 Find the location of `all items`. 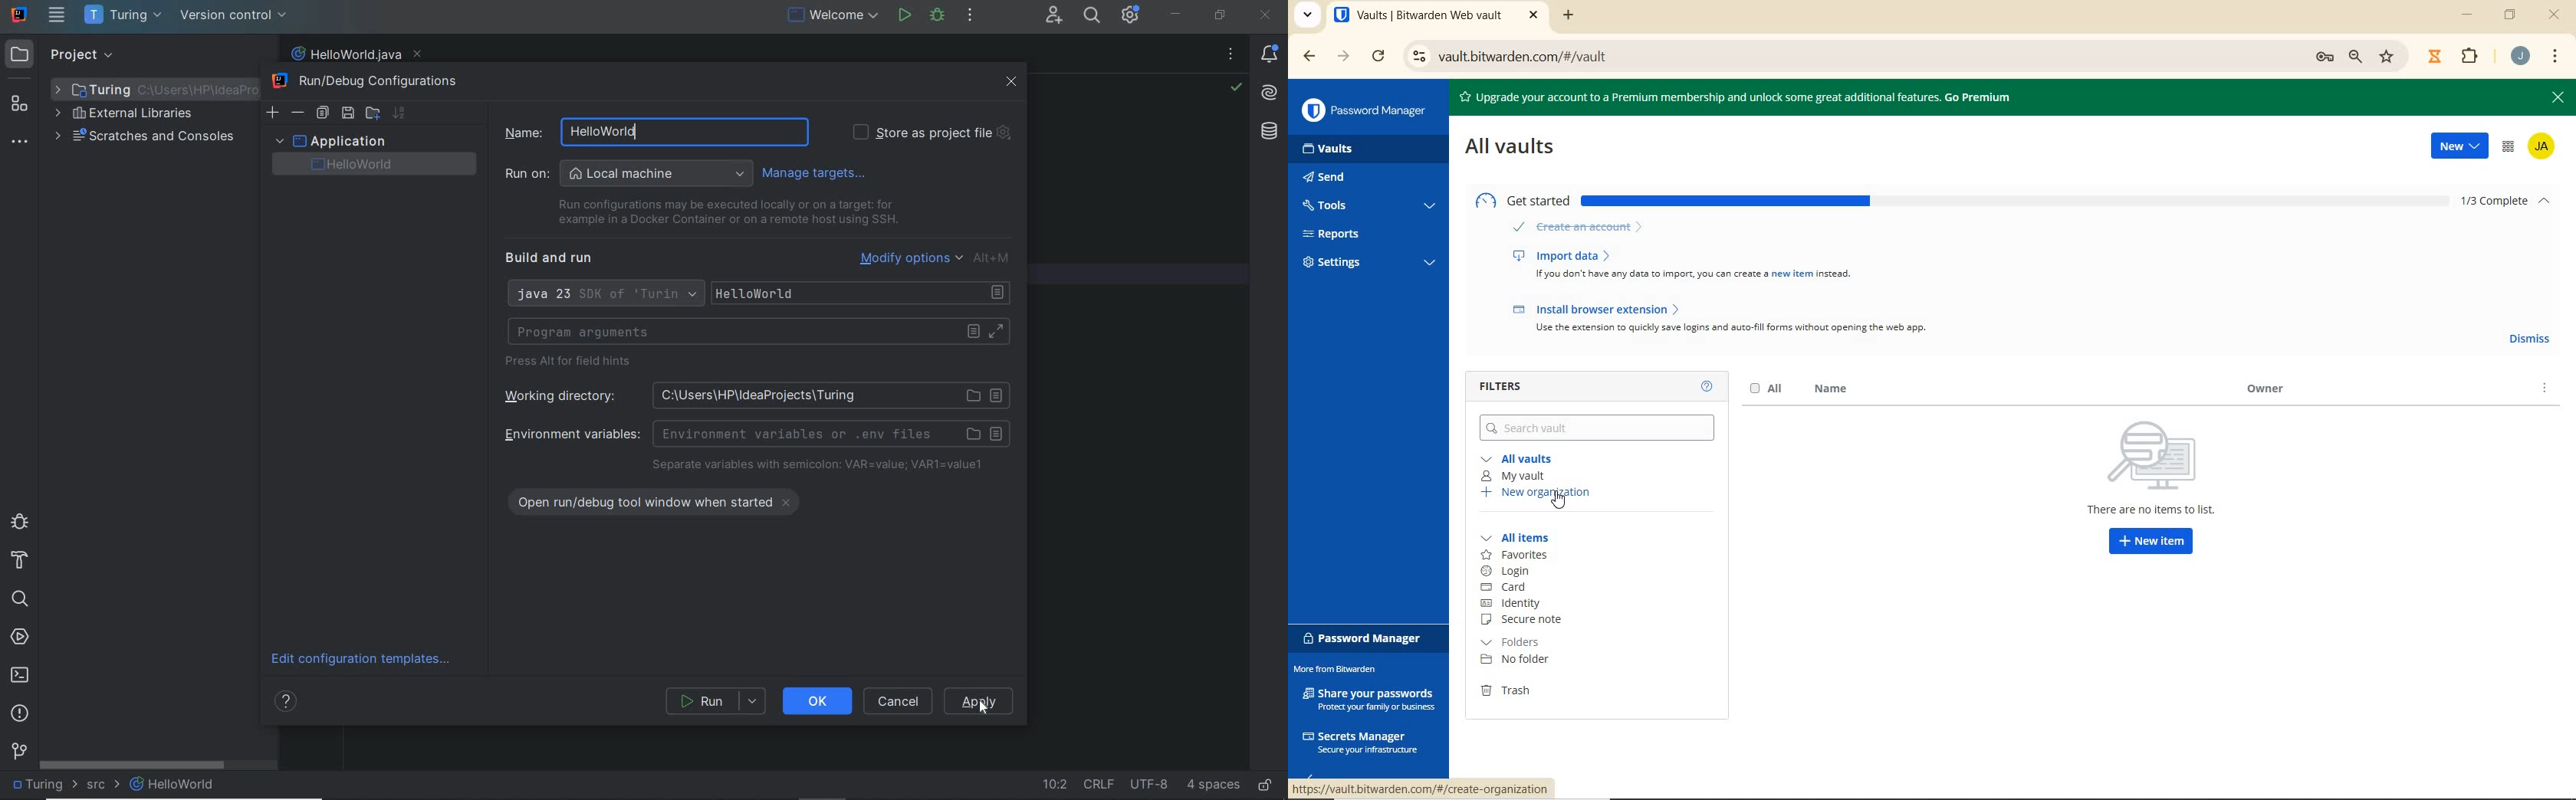

all items is located at coordinates (1524, 538).